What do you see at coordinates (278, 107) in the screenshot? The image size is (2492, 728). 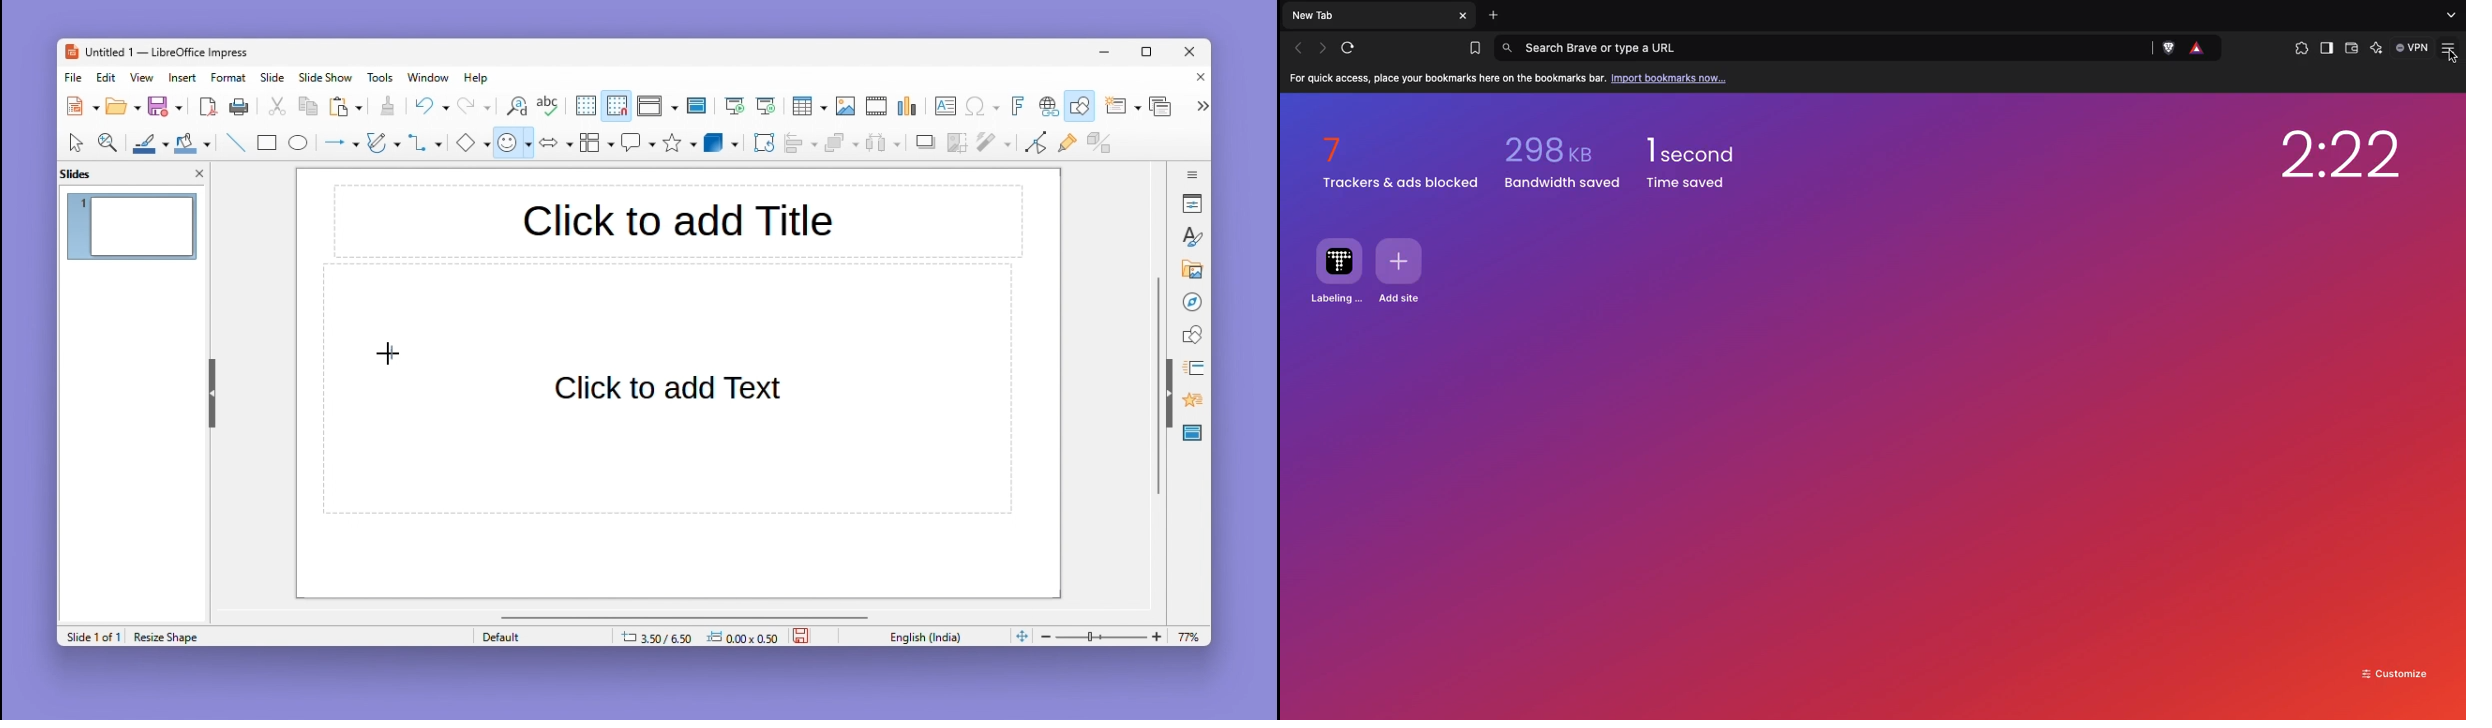 I see `cut` at bounding box center [278, 107].